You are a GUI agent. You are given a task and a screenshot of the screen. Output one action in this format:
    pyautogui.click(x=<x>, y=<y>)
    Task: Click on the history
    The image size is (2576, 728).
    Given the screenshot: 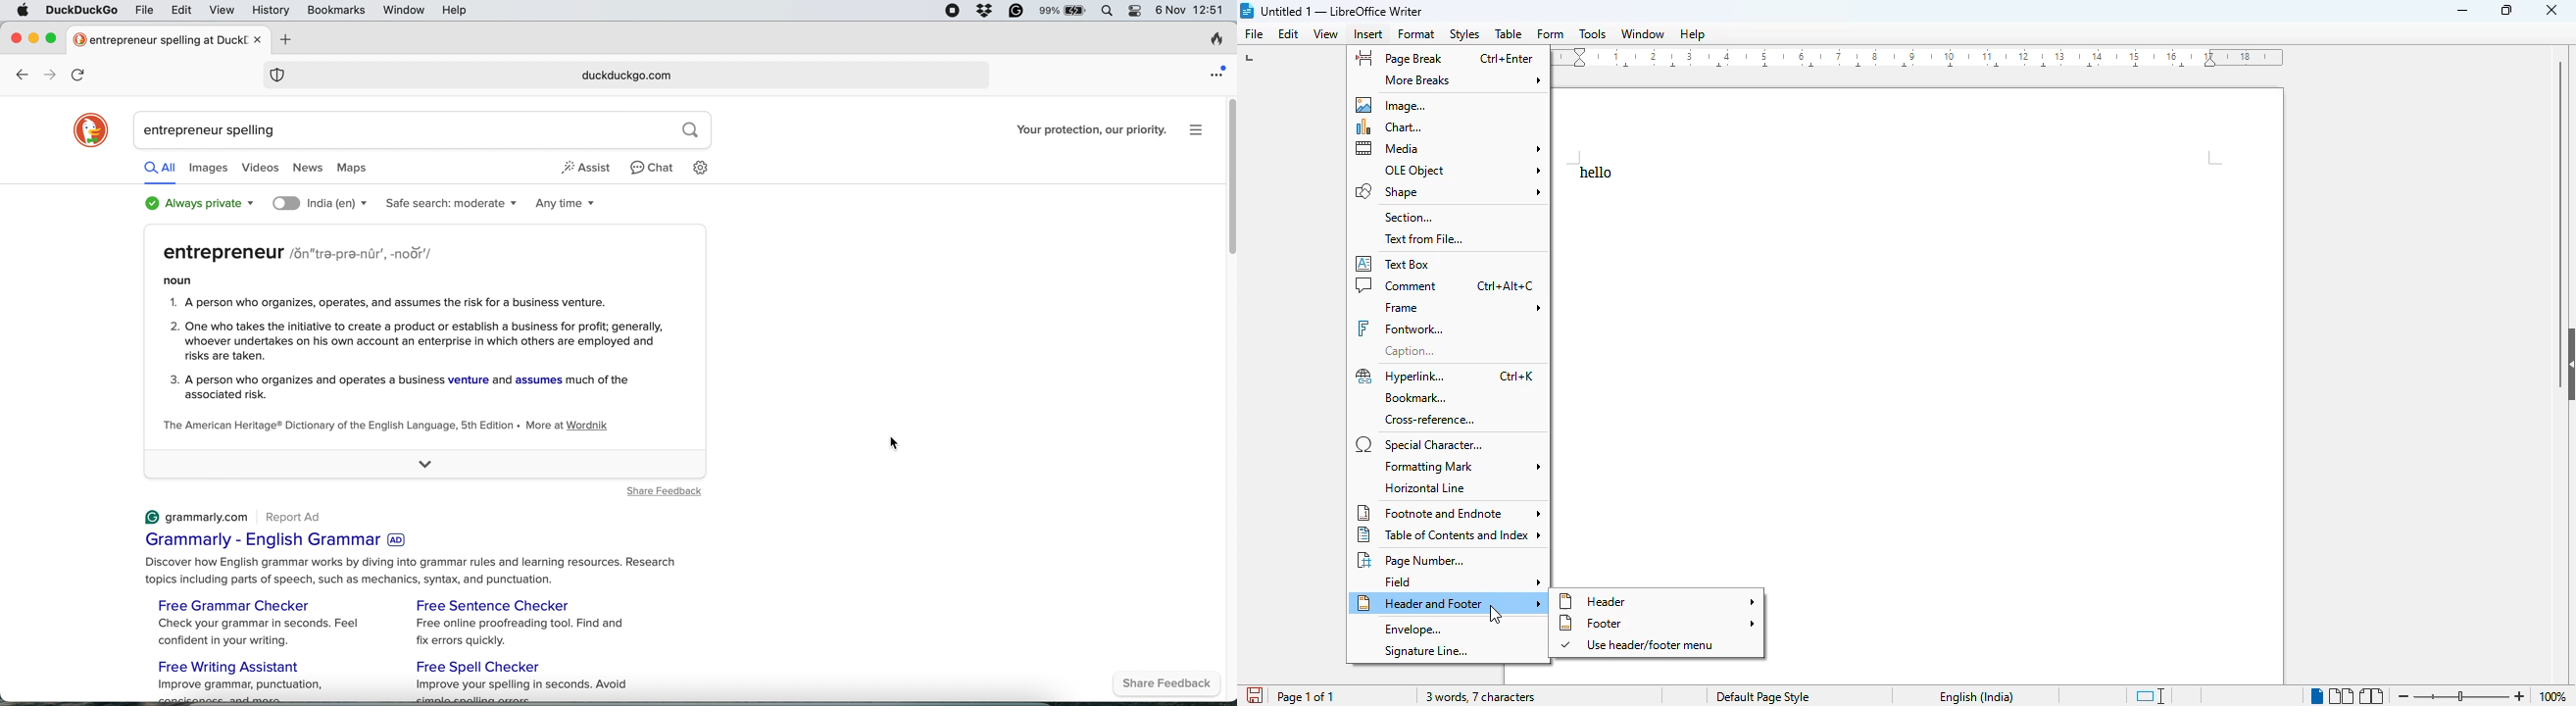 What is the action you would take?
    pyautogui.click(x=270, y=10)
    